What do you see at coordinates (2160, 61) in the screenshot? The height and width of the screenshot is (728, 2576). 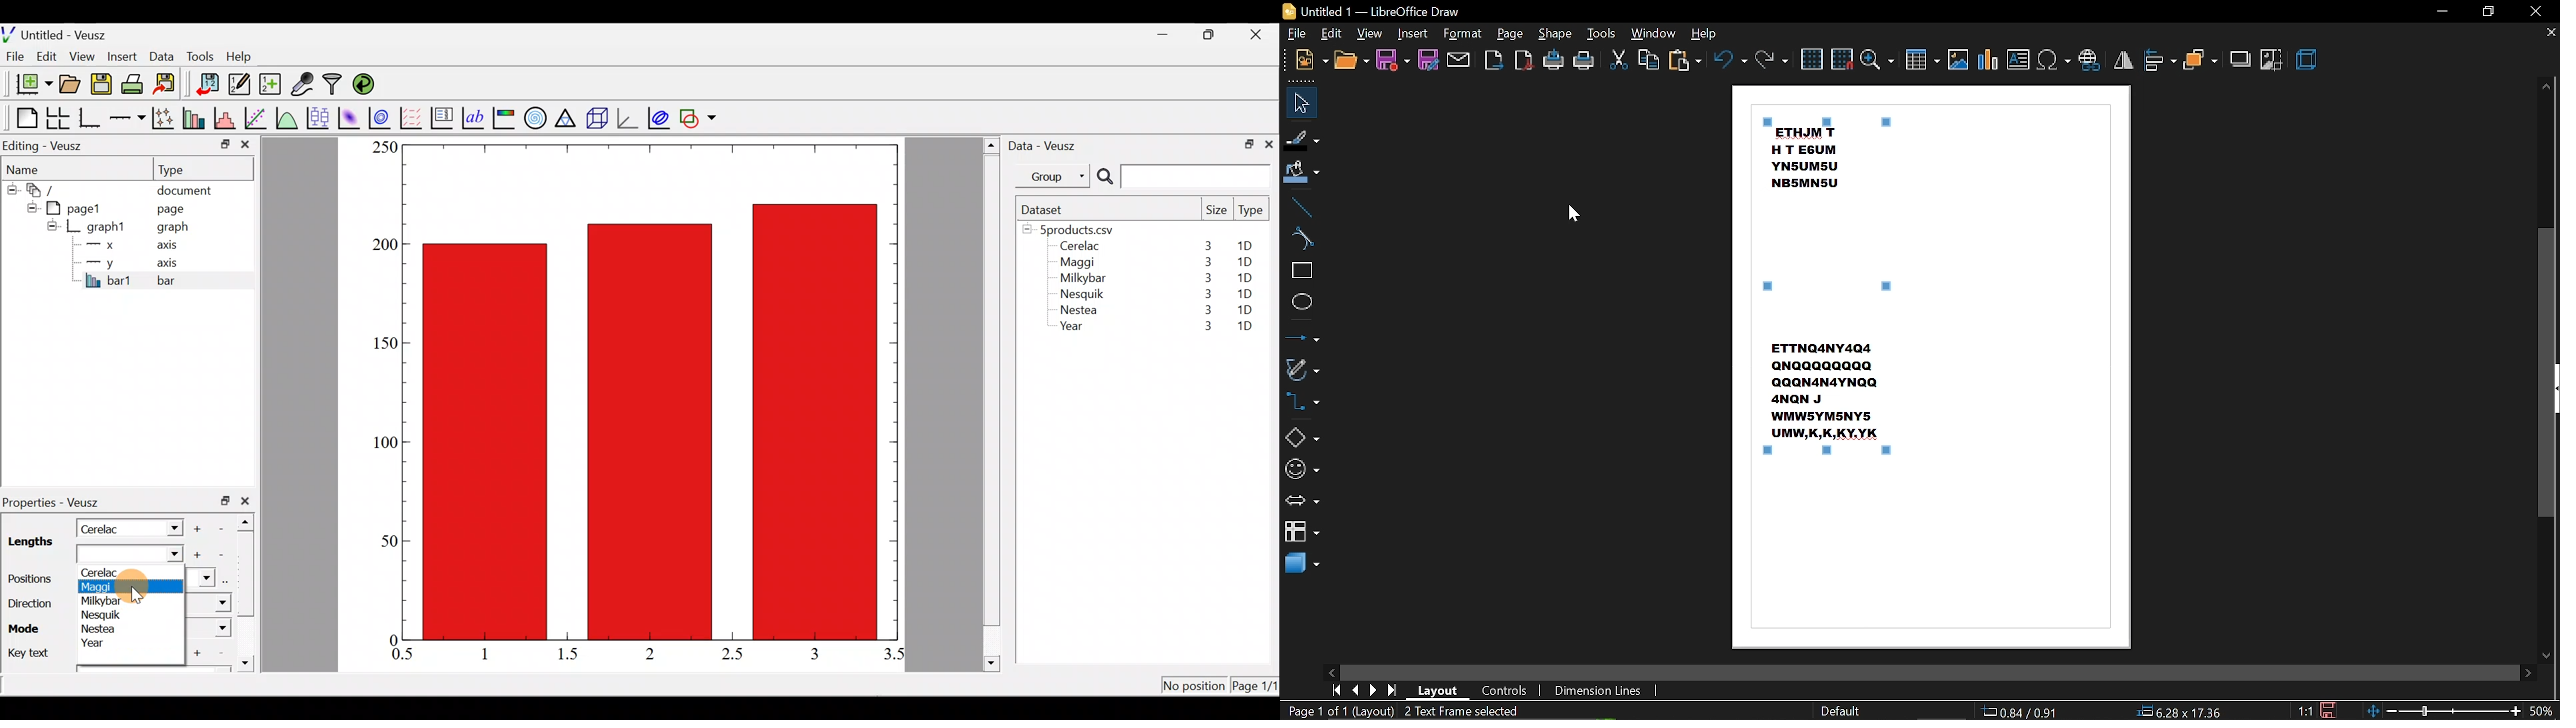 I see `align` at bounding box center [2160, 61].